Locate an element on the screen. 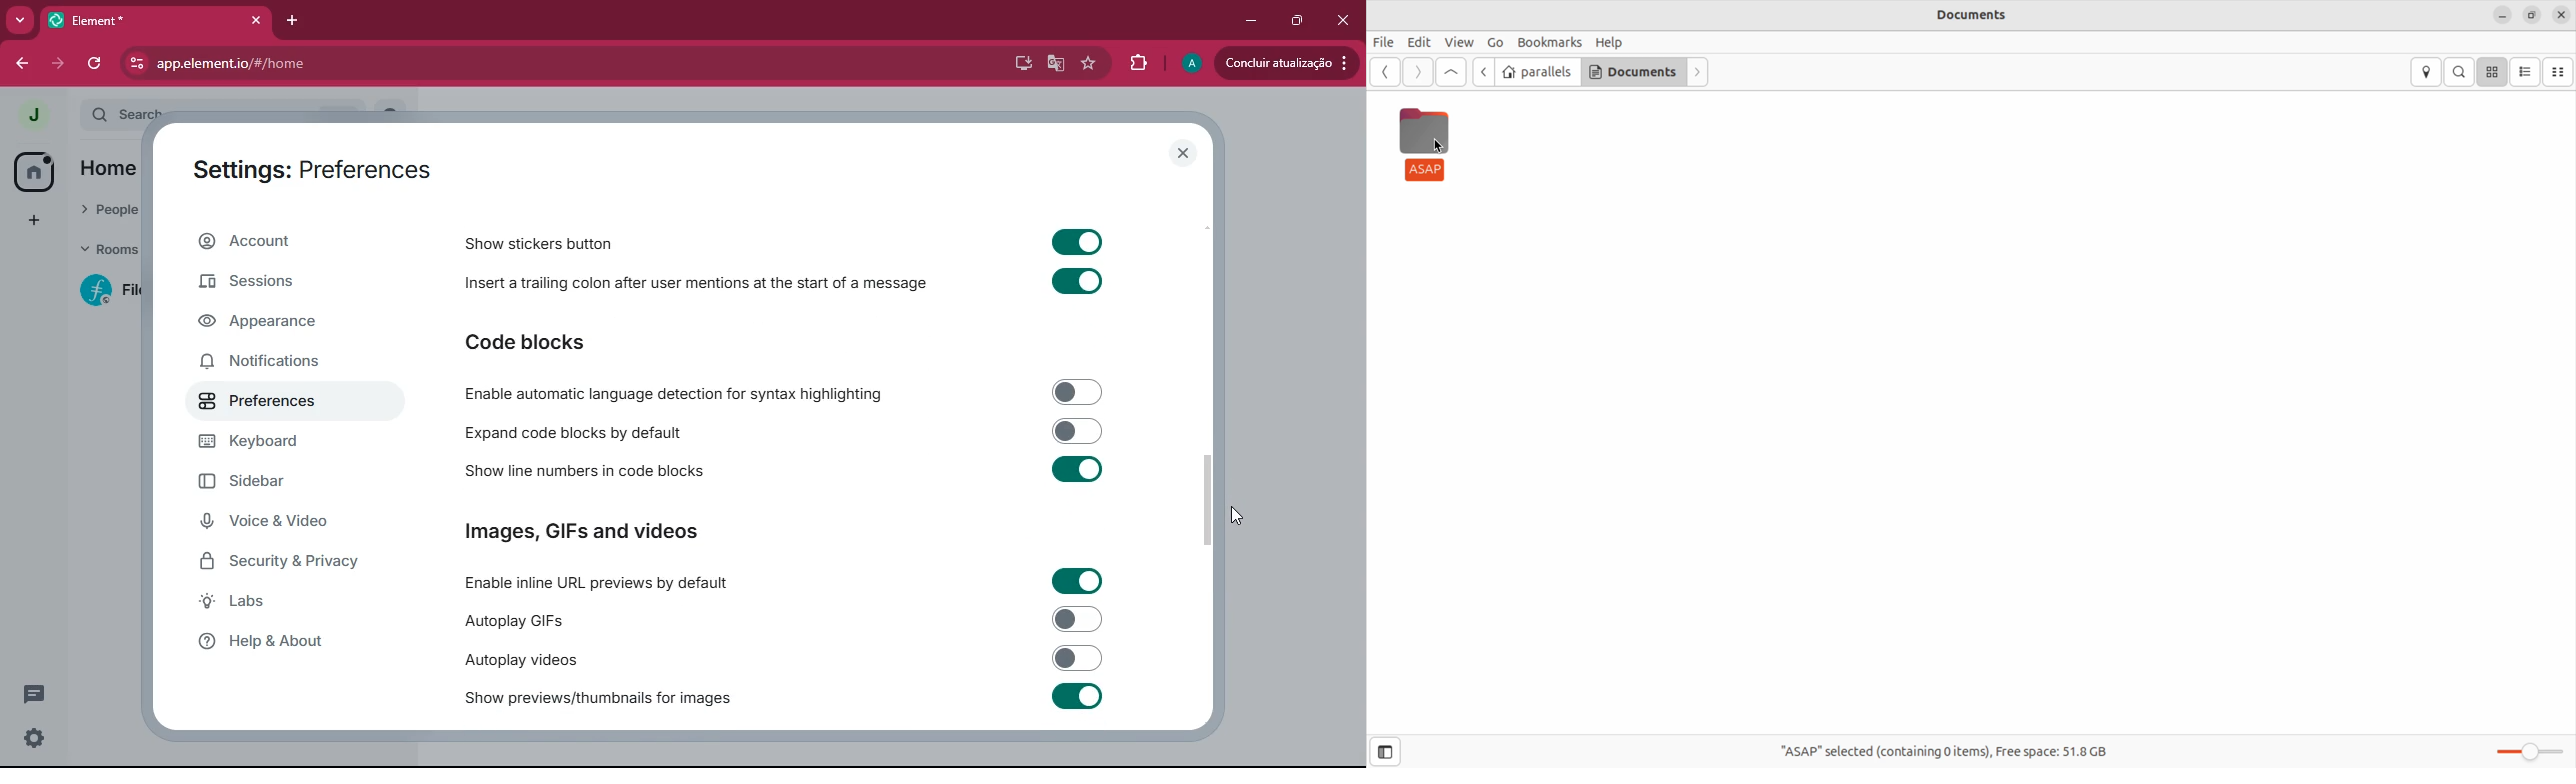   is located at coordinates (1077, 619).